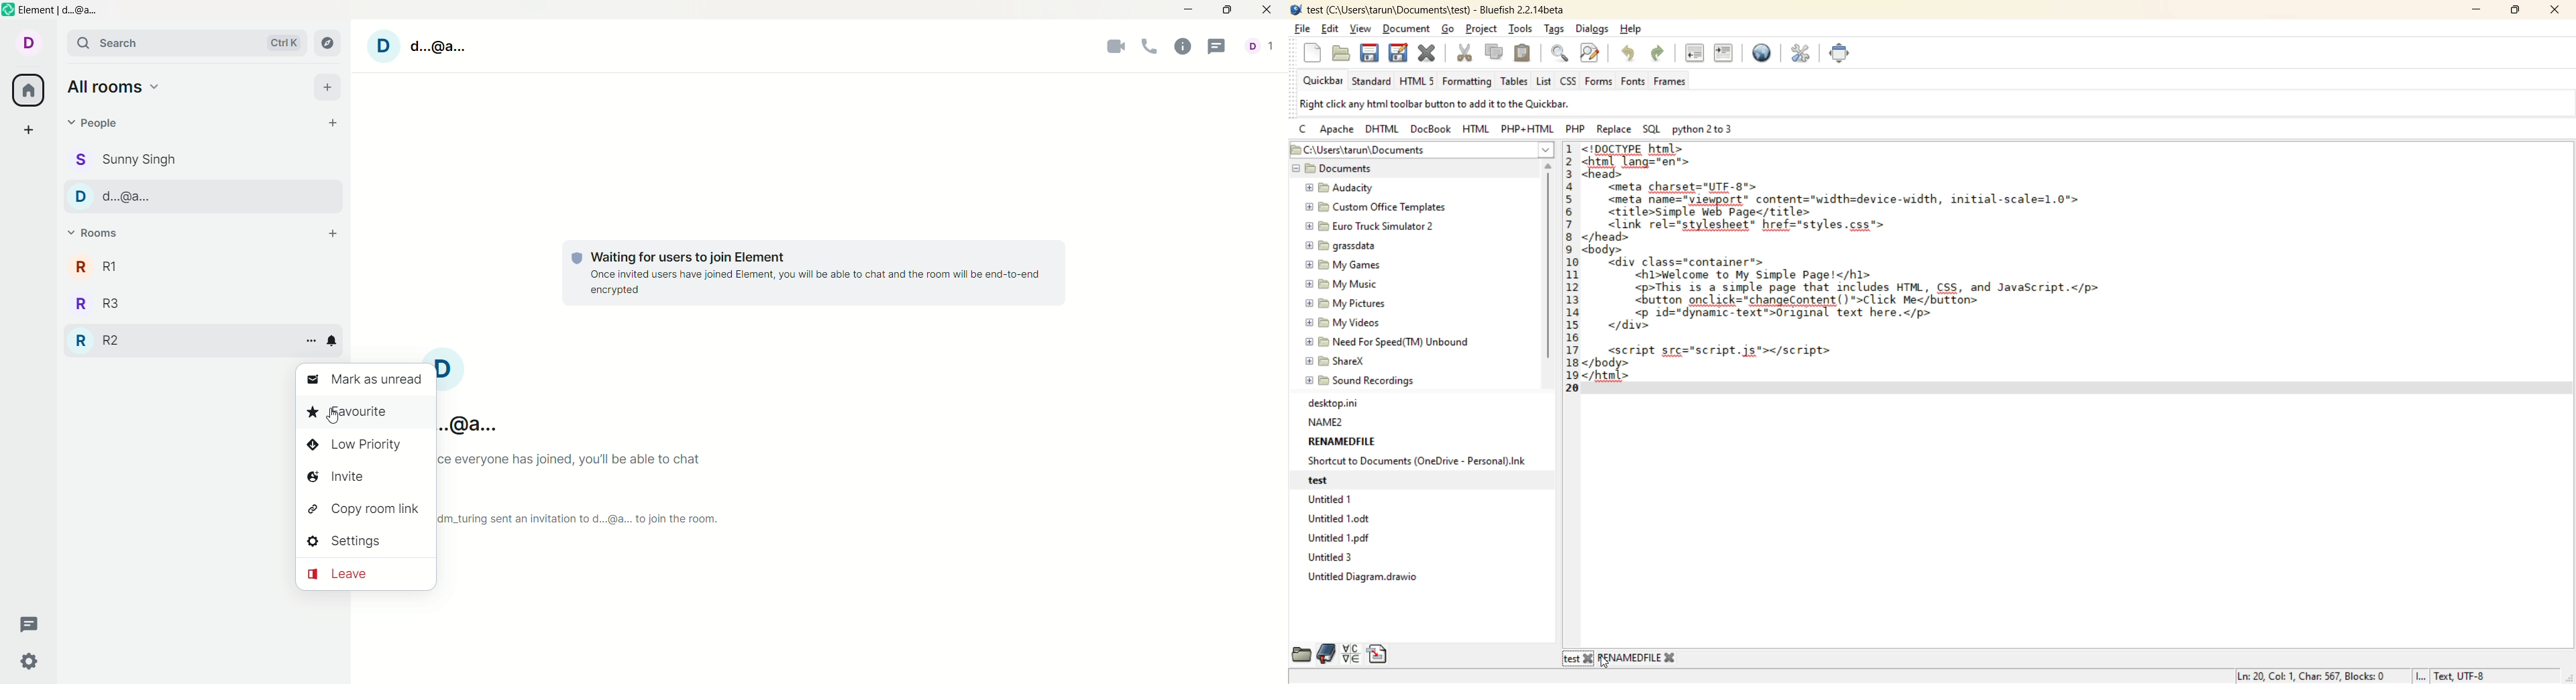 This screenshot has height=700, width=2576. Describe the element at coordinates (1320, 81) in the screenshot. I see `quickbar` at that location.